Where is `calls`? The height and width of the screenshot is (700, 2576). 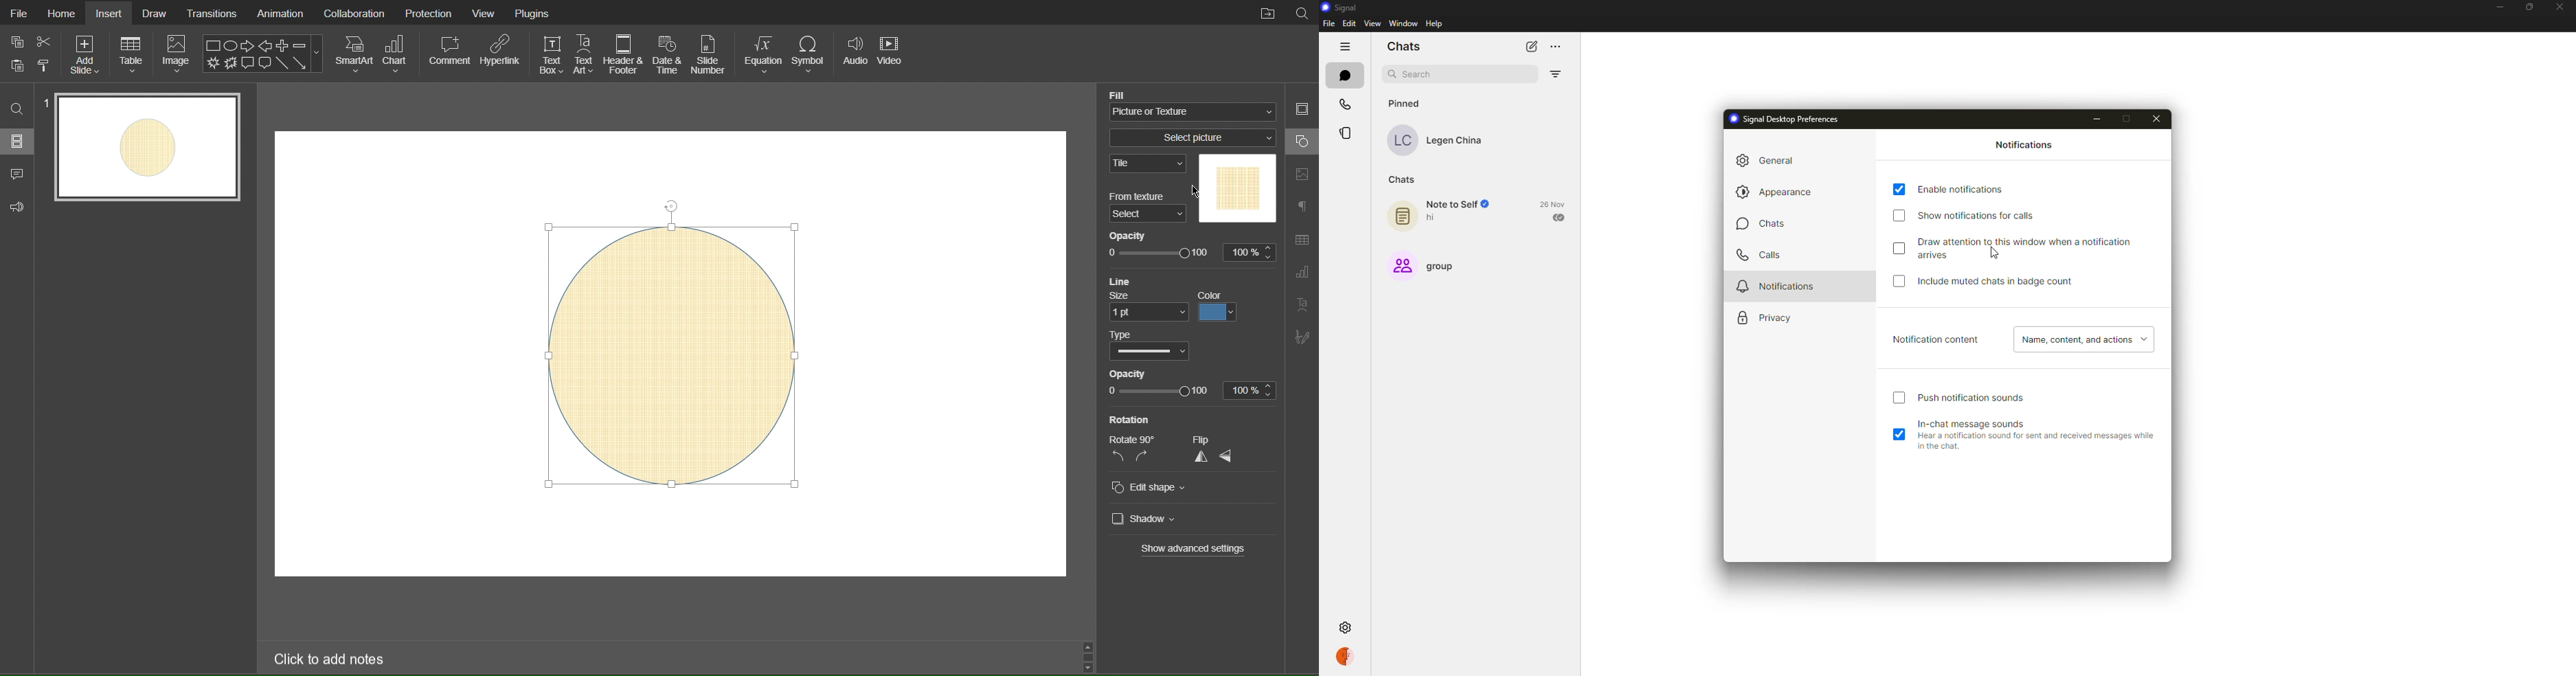
calls is located at coordinates (1762, 253).